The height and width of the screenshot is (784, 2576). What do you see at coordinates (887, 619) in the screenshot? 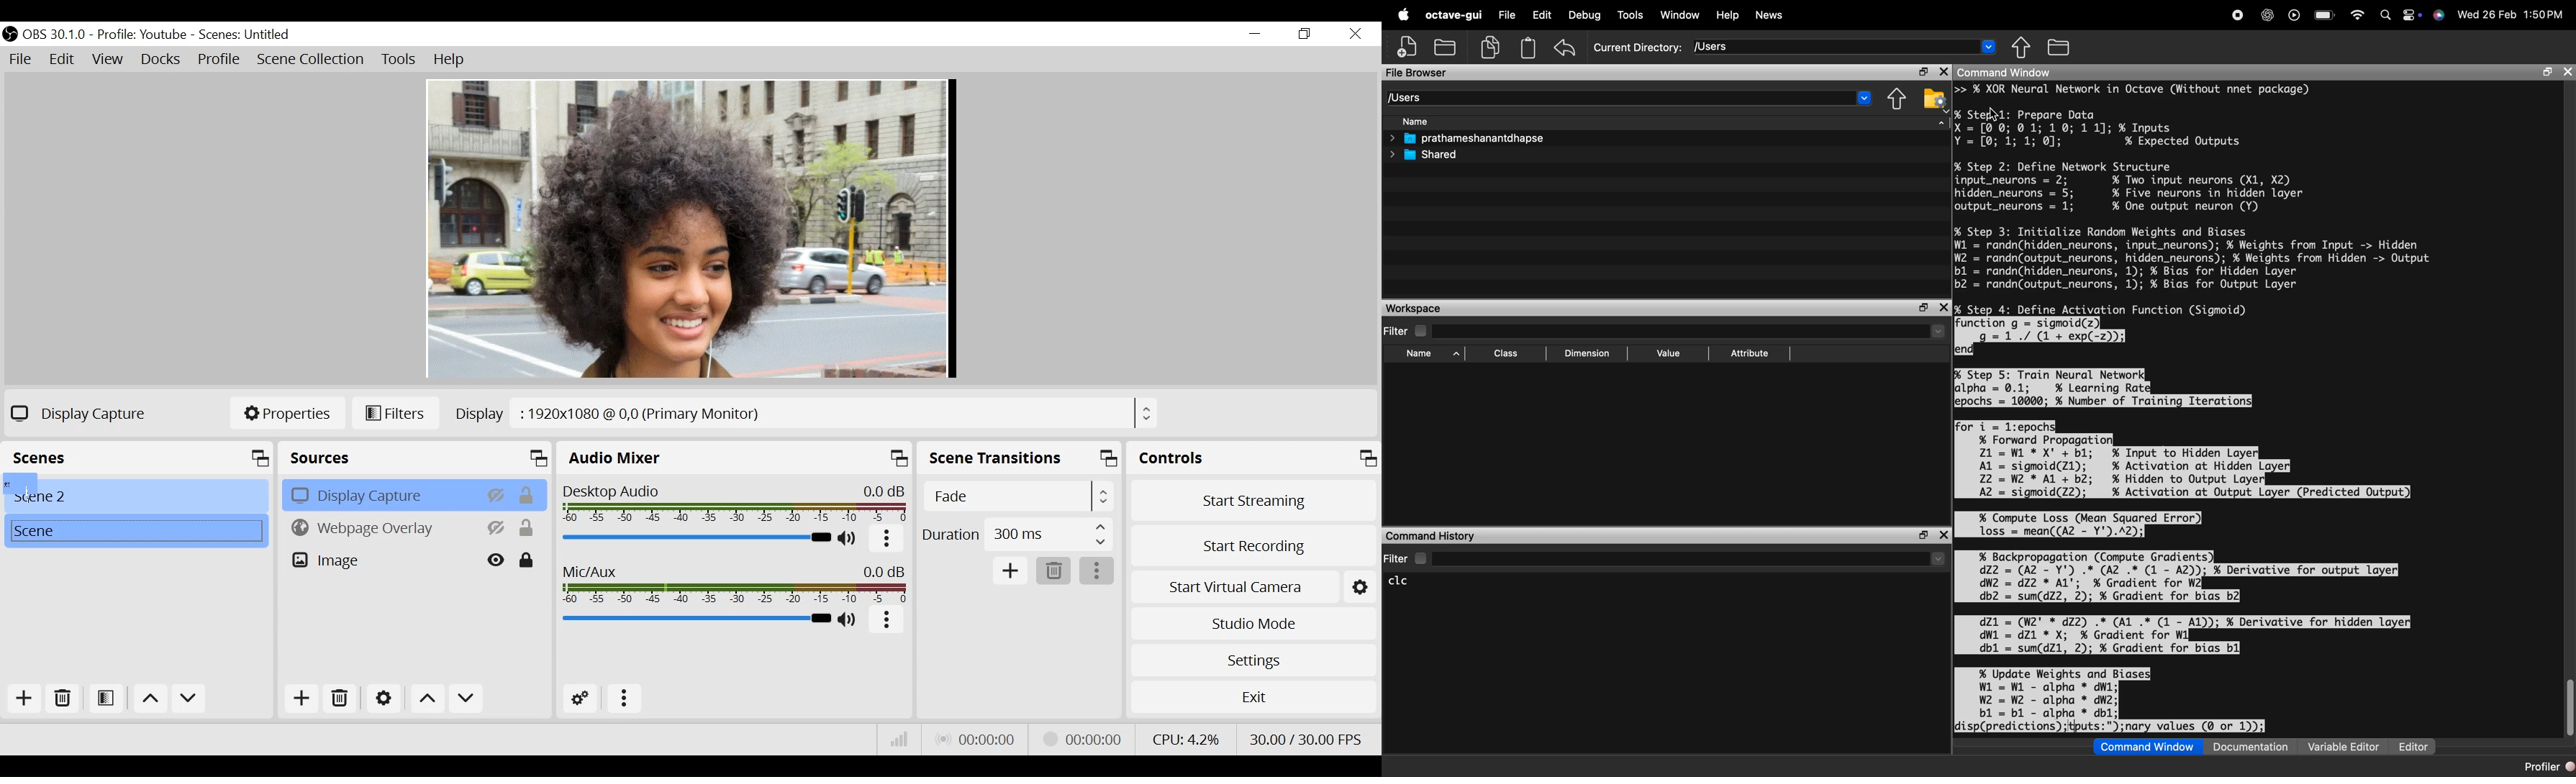
I see `more options` at bounding box center [887, 619].